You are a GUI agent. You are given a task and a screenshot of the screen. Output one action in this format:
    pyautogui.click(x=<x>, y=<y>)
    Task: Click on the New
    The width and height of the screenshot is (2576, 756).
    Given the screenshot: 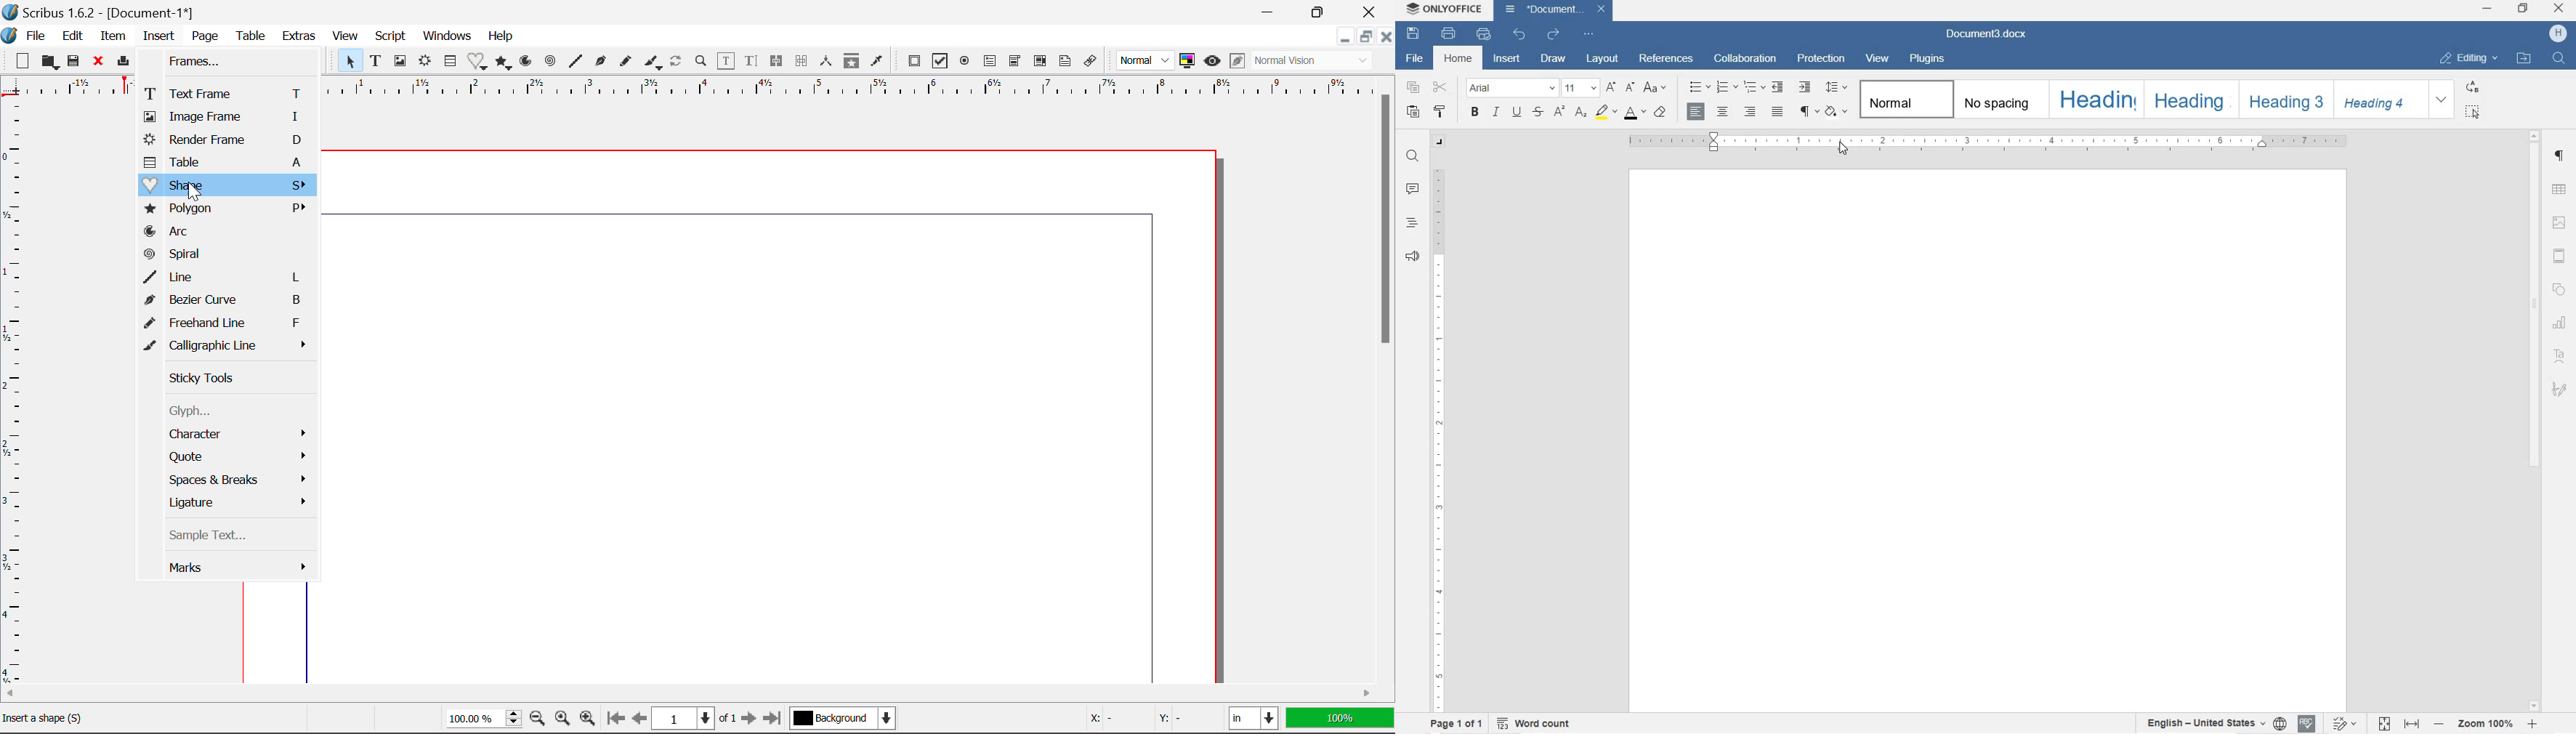 What is the action you would take?
    pyautogui.click(x=23, y=63)
    